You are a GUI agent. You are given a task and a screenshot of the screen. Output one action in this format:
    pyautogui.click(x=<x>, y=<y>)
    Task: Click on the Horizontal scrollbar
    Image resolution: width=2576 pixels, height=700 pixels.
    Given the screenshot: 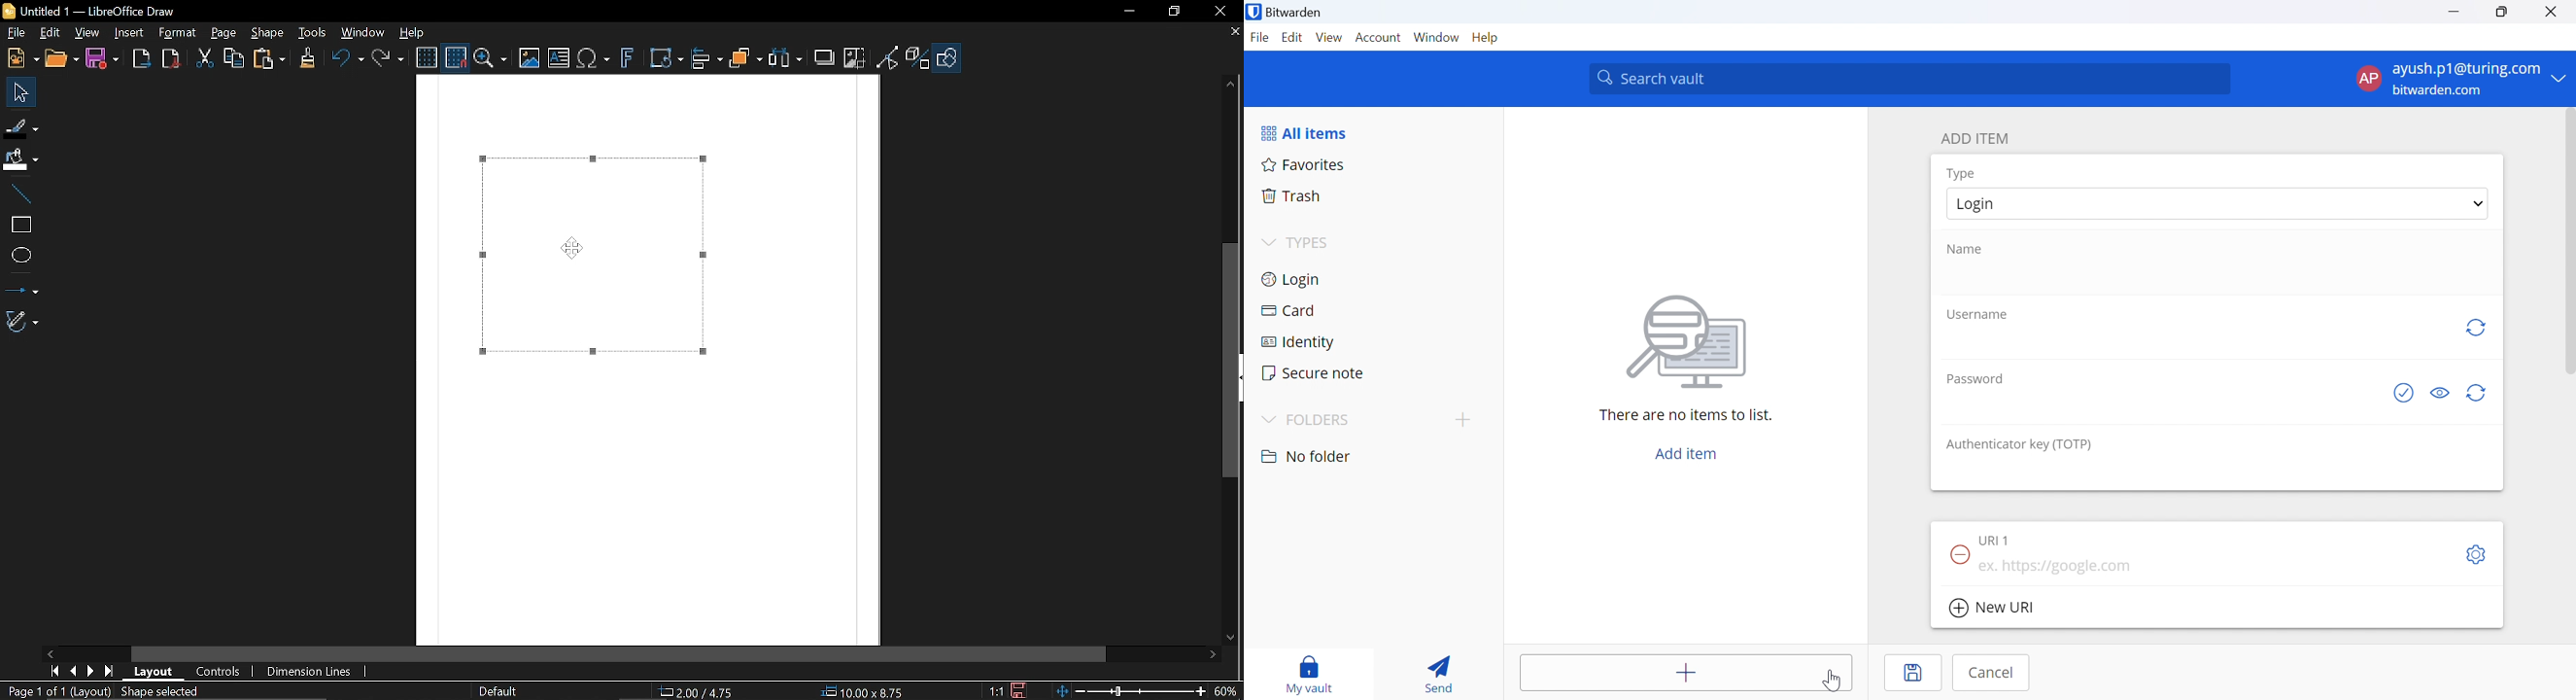 What is the action you would take?
    pyautogui.click(x=620, y=654)
    